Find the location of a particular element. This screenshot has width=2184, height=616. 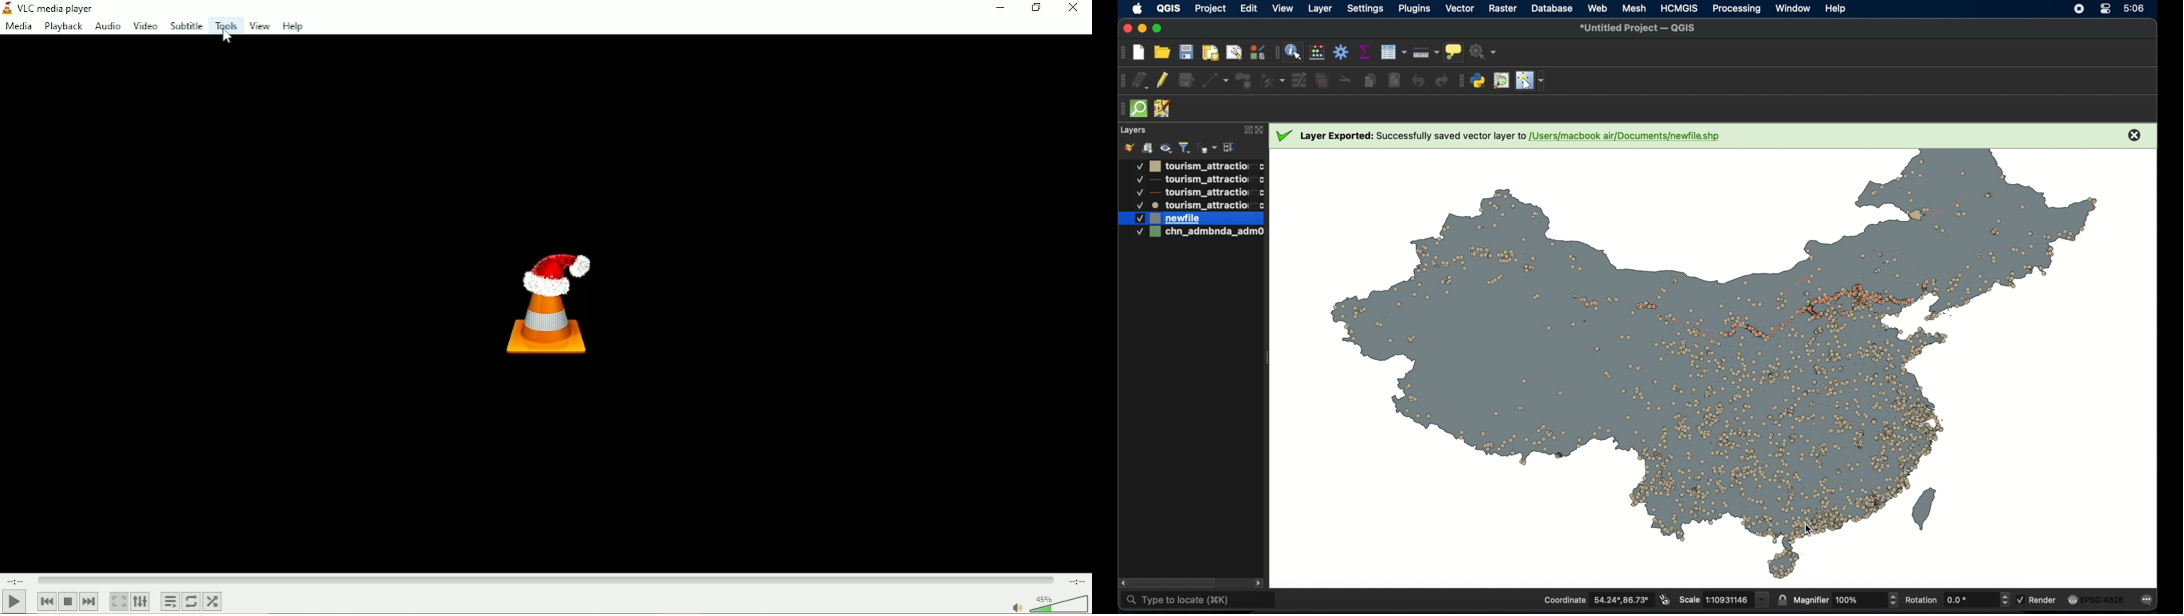

style manager is located at coordinates (1256, 51).